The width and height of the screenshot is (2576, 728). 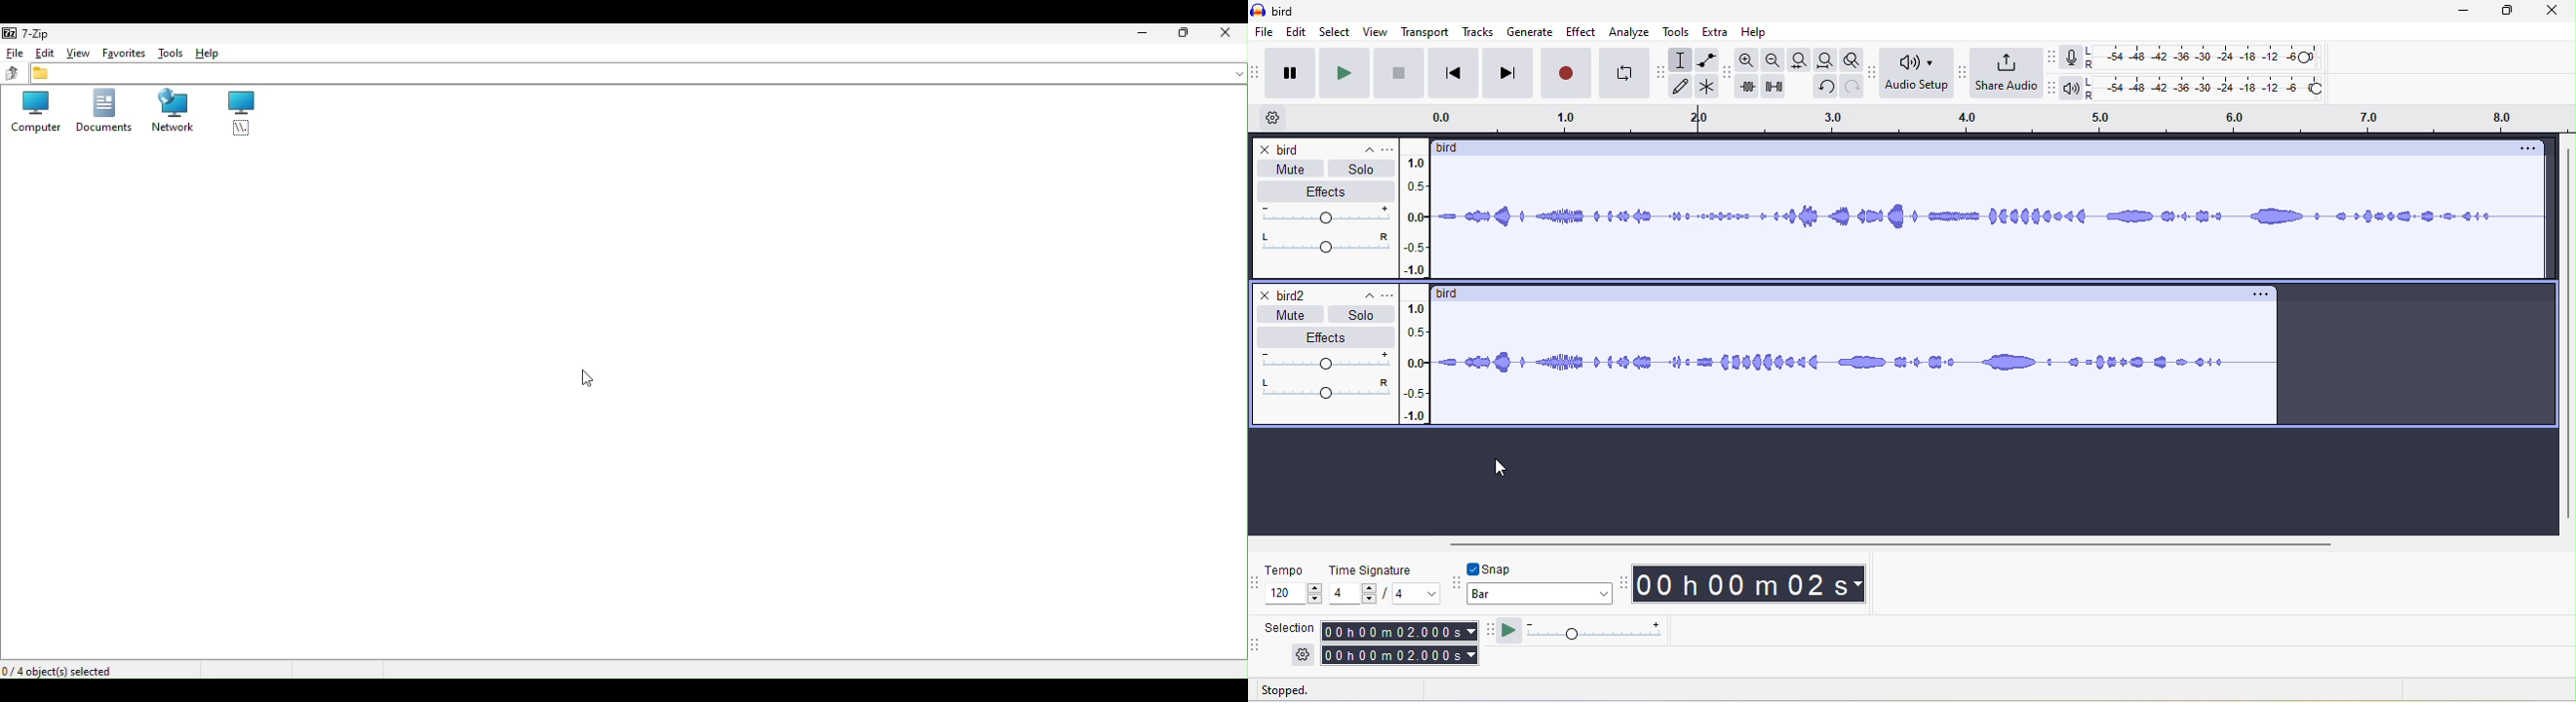 I want to click on cursor, so click(x=1500, y=470).